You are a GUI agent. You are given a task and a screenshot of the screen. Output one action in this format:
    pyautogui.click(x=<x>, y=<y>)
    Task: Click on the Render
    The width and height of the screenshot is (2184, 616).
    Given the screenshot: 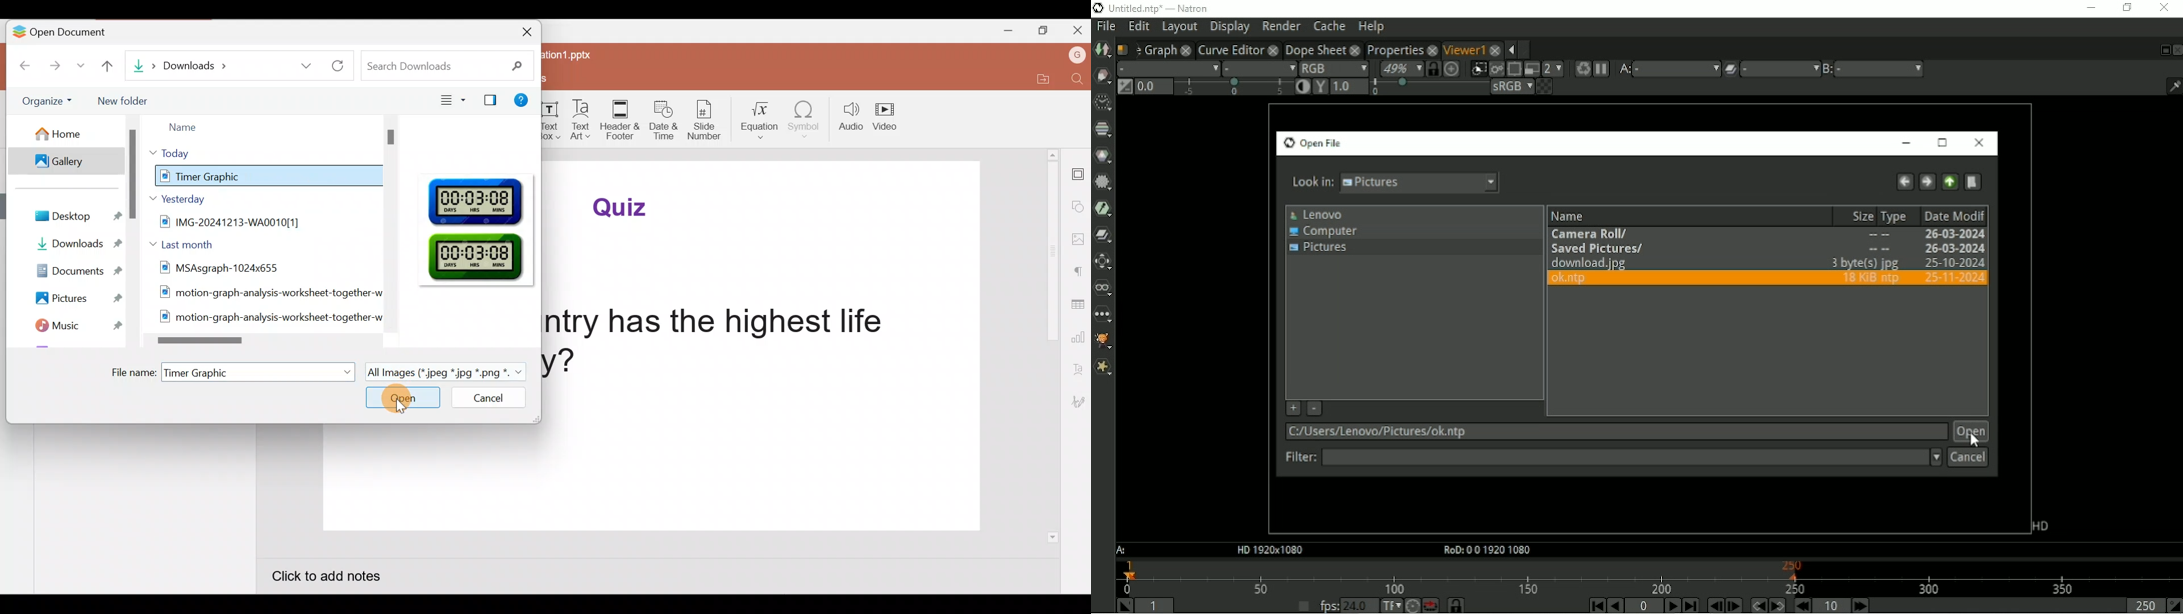 What is the action you would take?
    pyautogui.click(x=1581, y=69)
    